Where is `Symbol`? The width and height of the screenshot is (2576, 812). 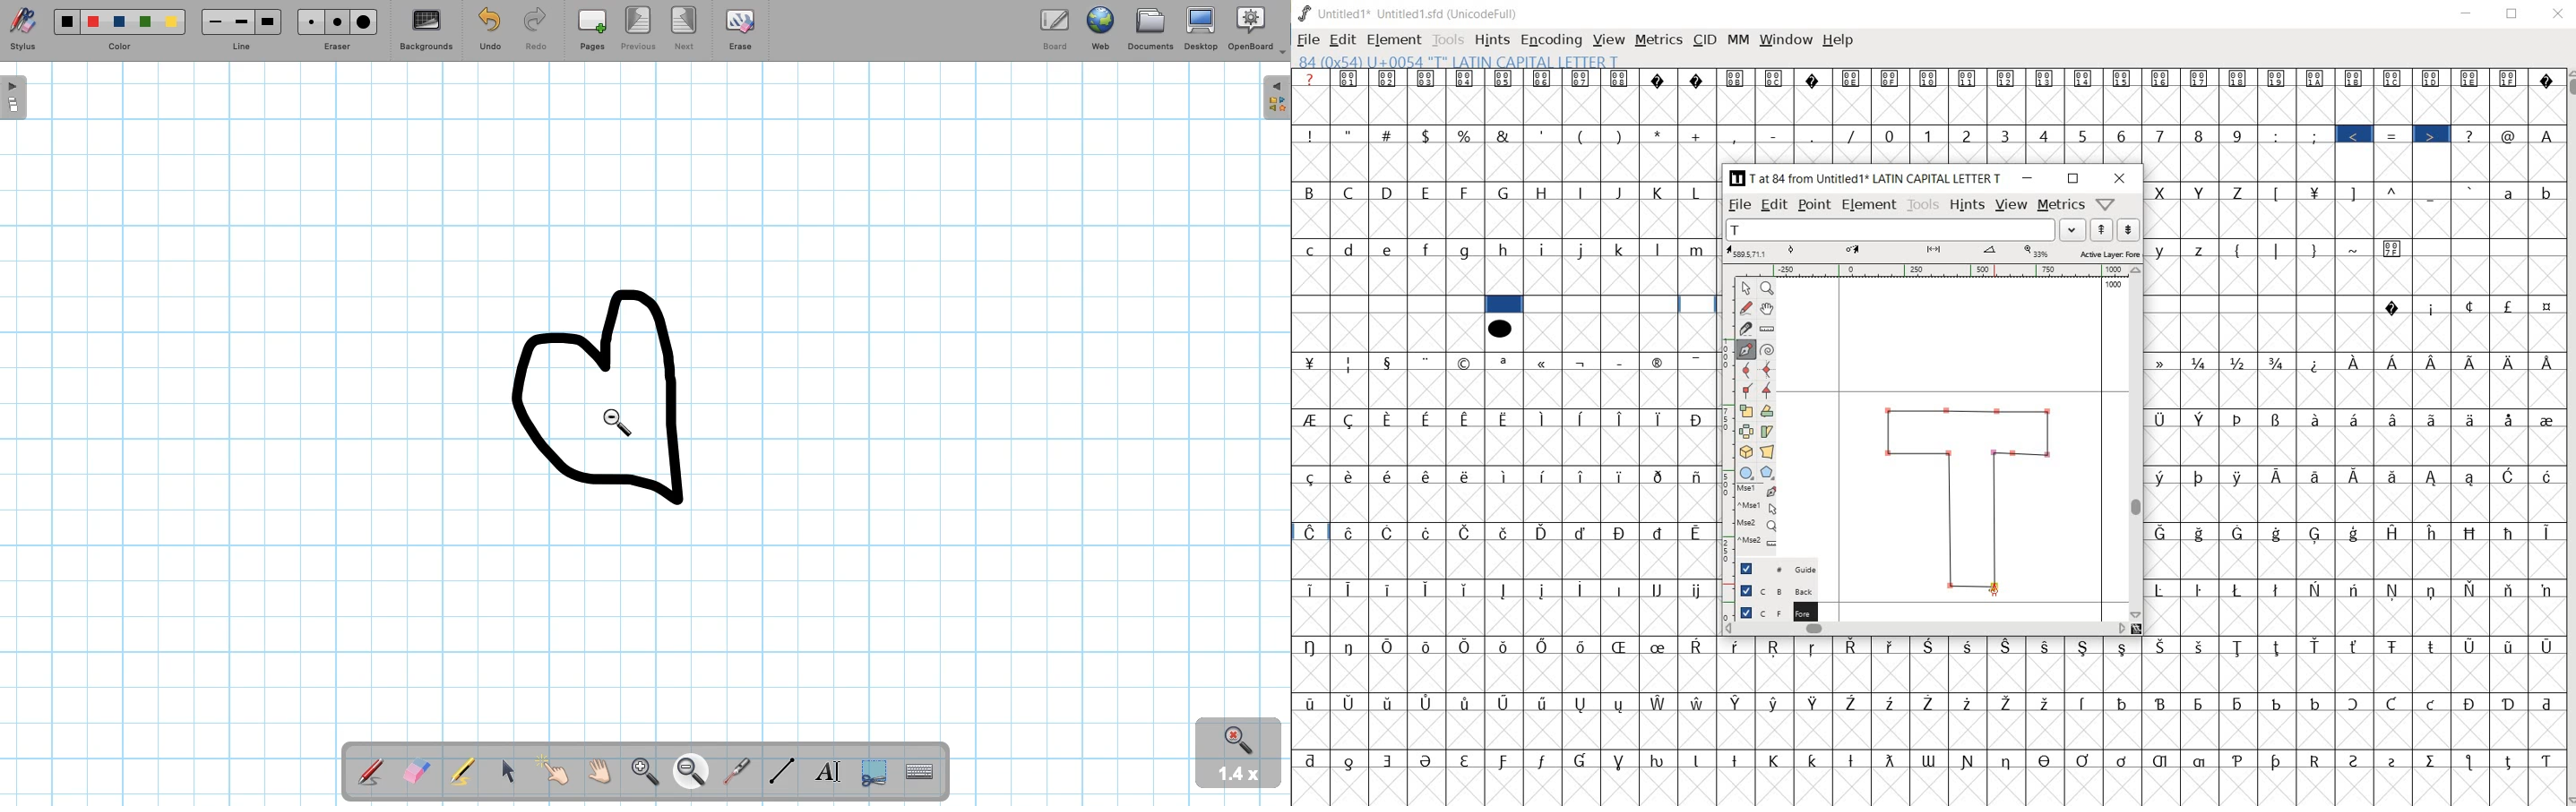
Symbol is located at coordinates (1309, 532).